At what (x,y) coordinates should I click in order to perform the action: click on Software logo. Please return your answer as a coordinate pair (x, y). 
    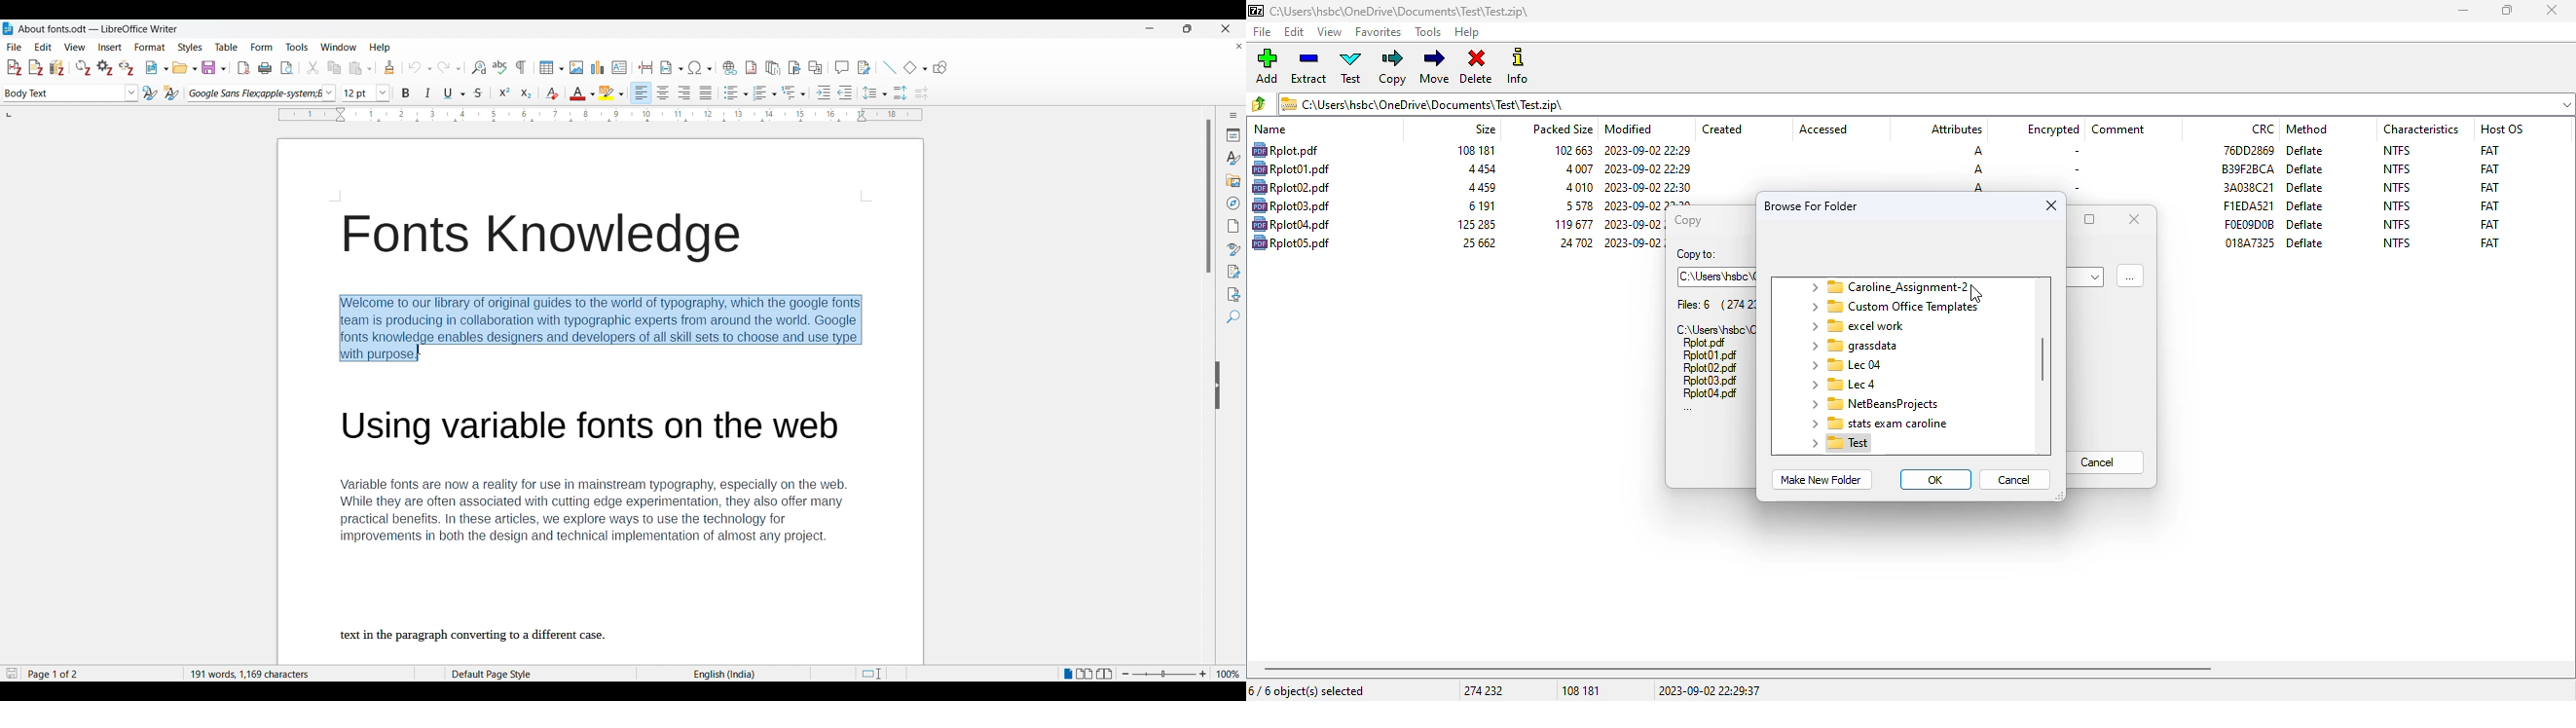
    Looking at the image, I should click on (8, 29).